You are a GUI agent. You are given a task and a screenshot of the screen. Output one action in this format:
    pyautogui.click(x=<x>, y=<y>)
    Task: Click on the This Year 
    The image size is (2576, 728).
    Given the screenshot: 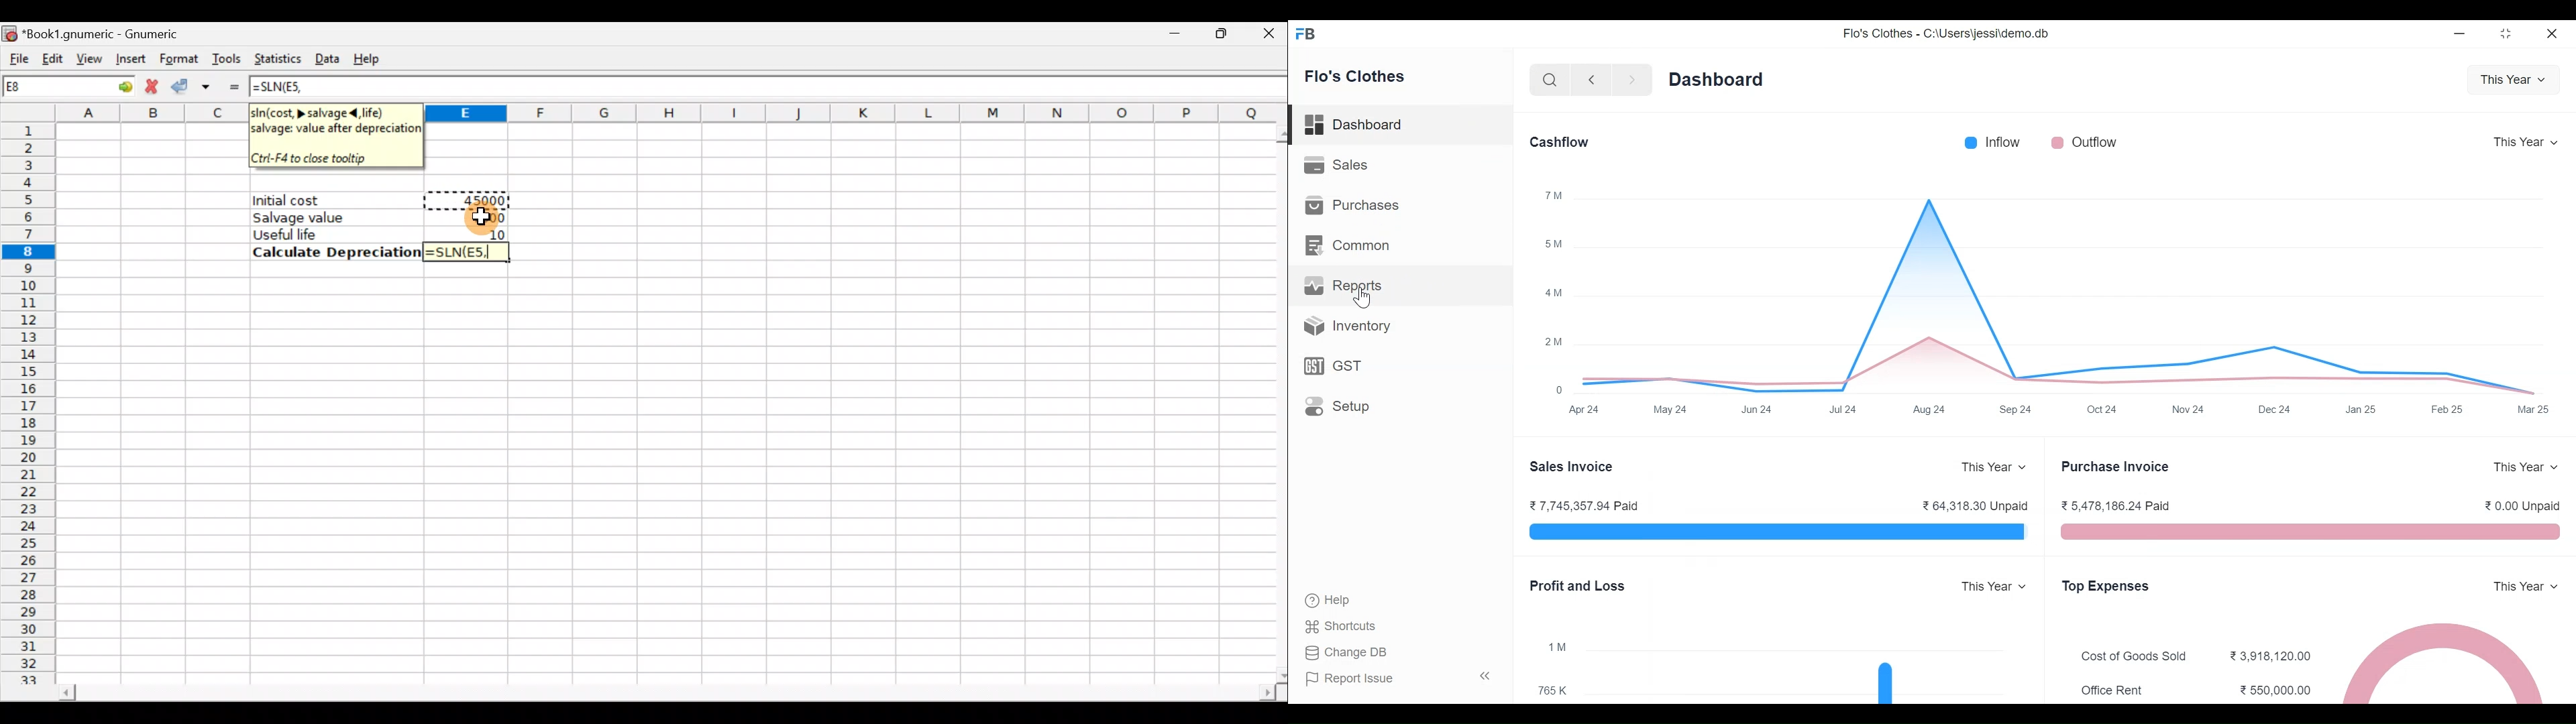 What is the action you would take?
    pyautogui.click(x=1995, y=587)
    